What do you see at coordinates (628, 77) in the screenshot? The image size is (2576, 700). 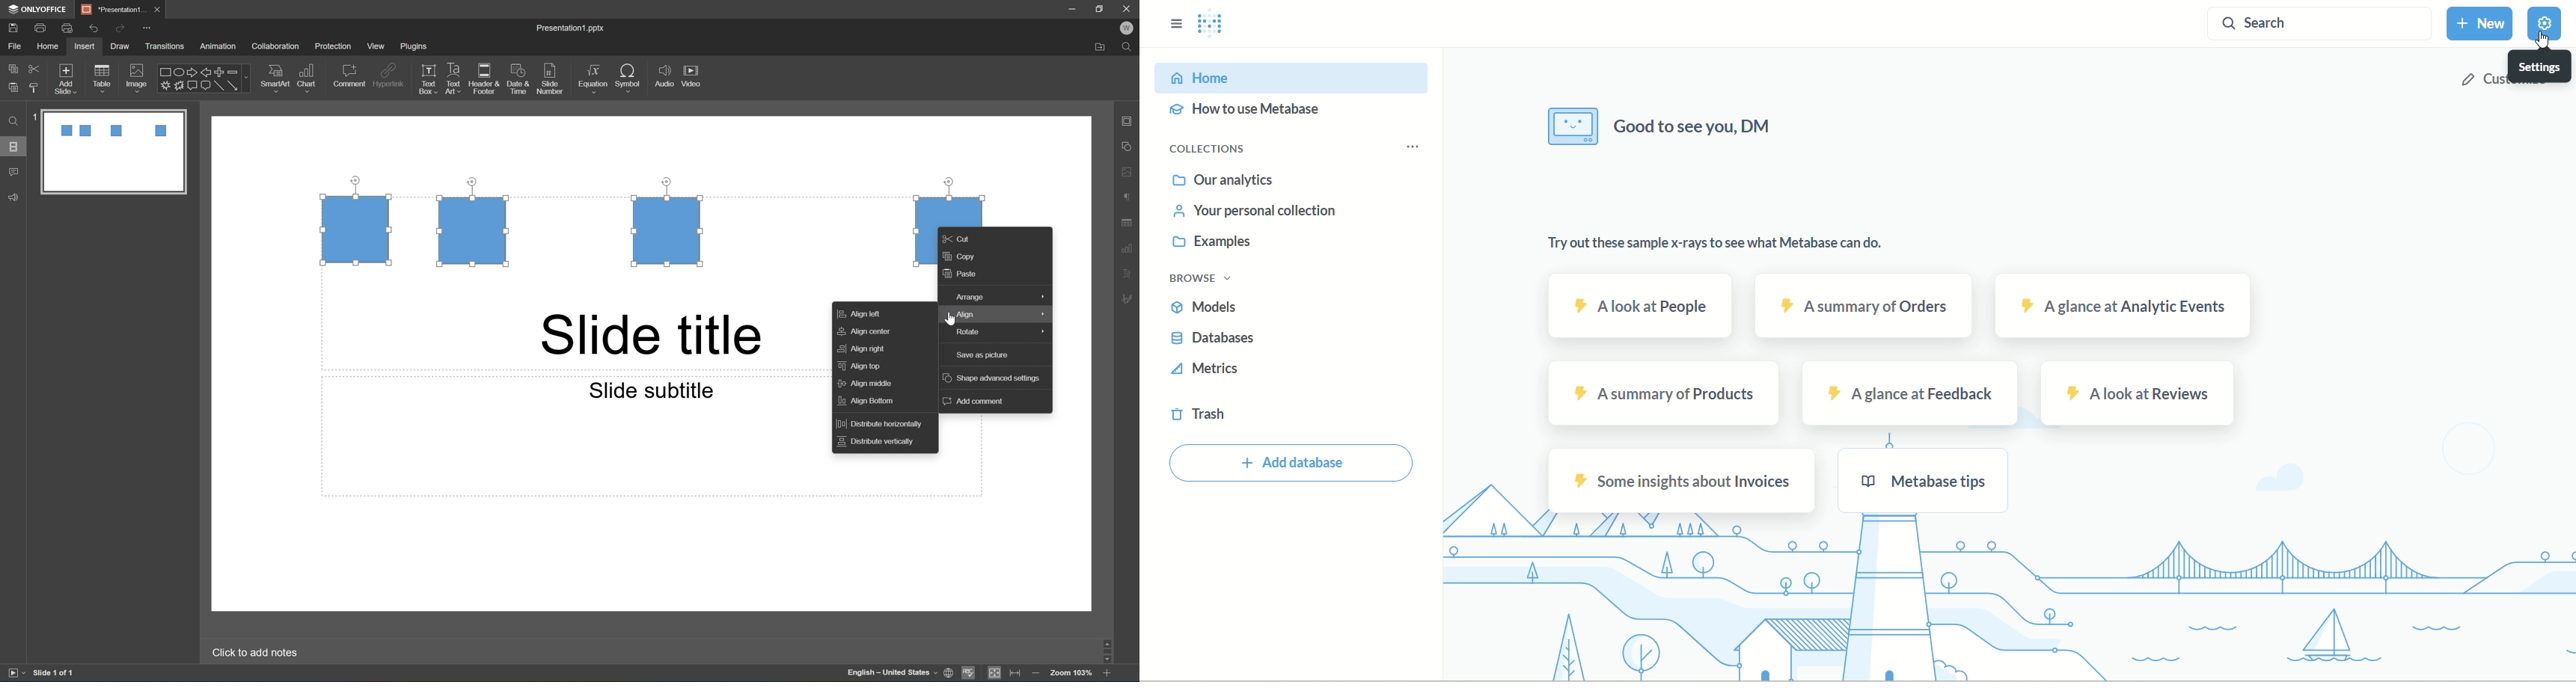 I see `symbol` at bounding box center [628, 77].